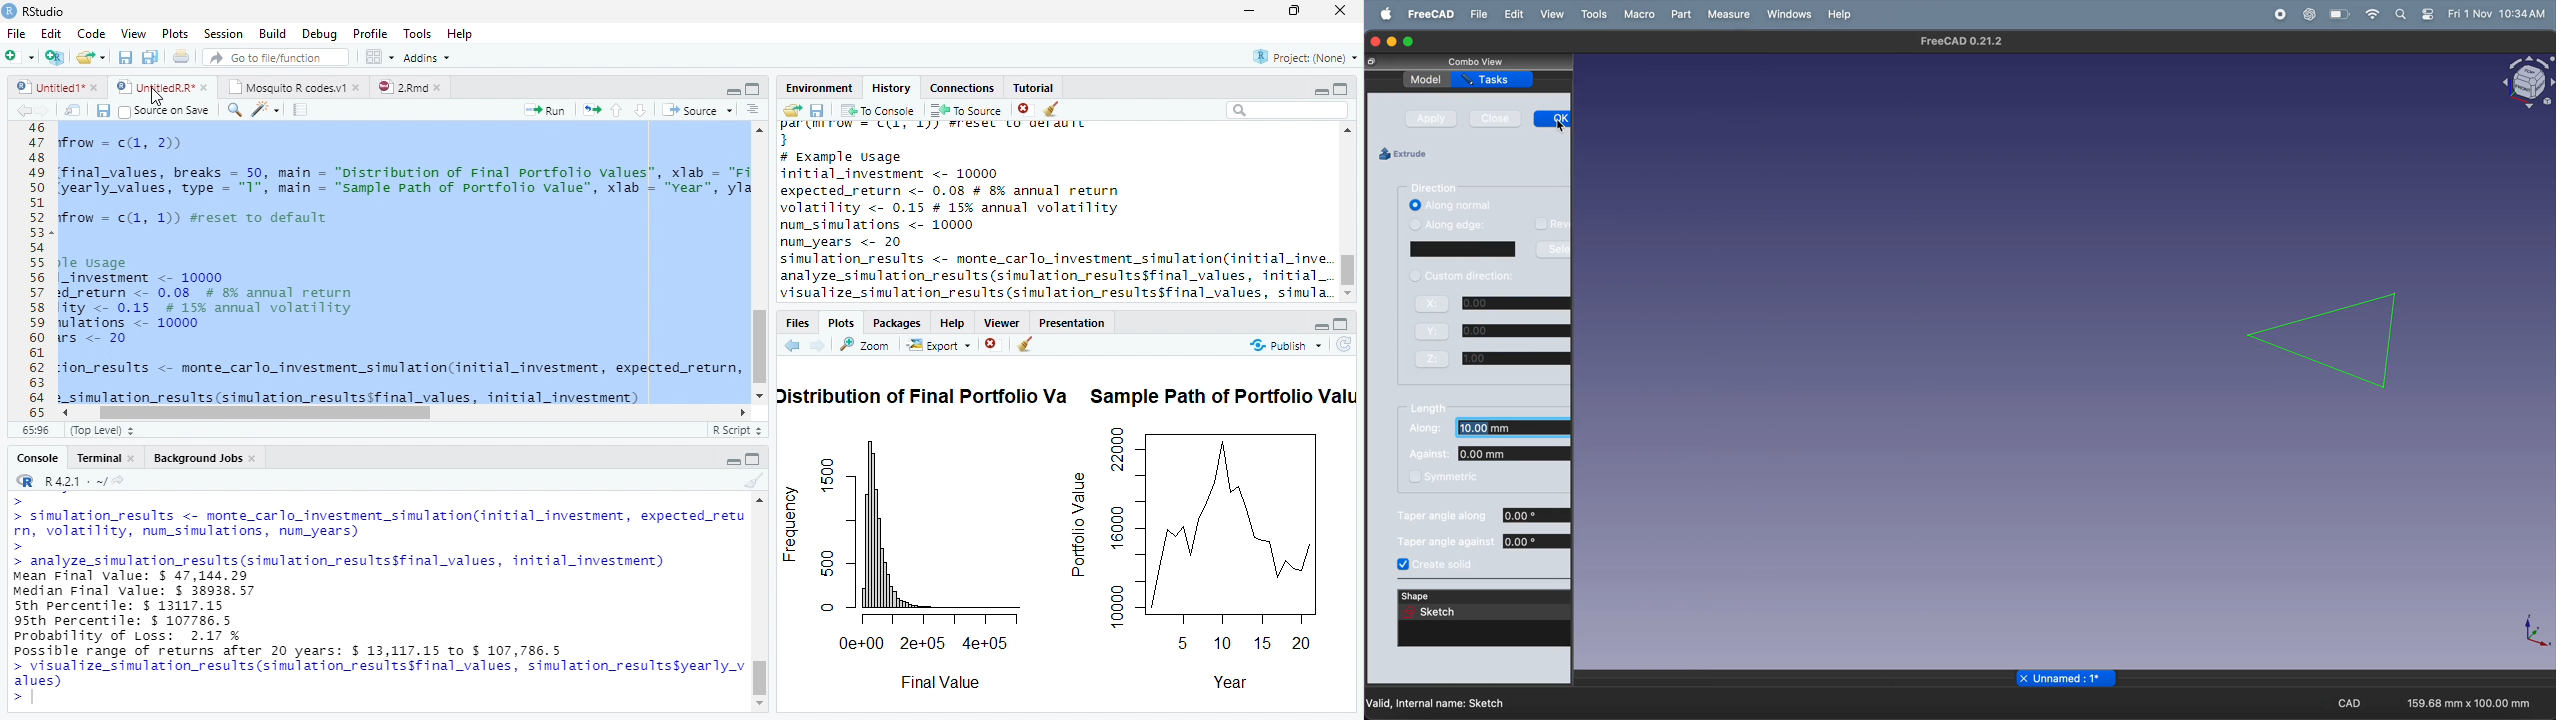 Image resolution: width=2576 pixels, height=728 pixels. Describe the element at coordinates (1391, 42) in the screenshot. I see `minimize` at that location.